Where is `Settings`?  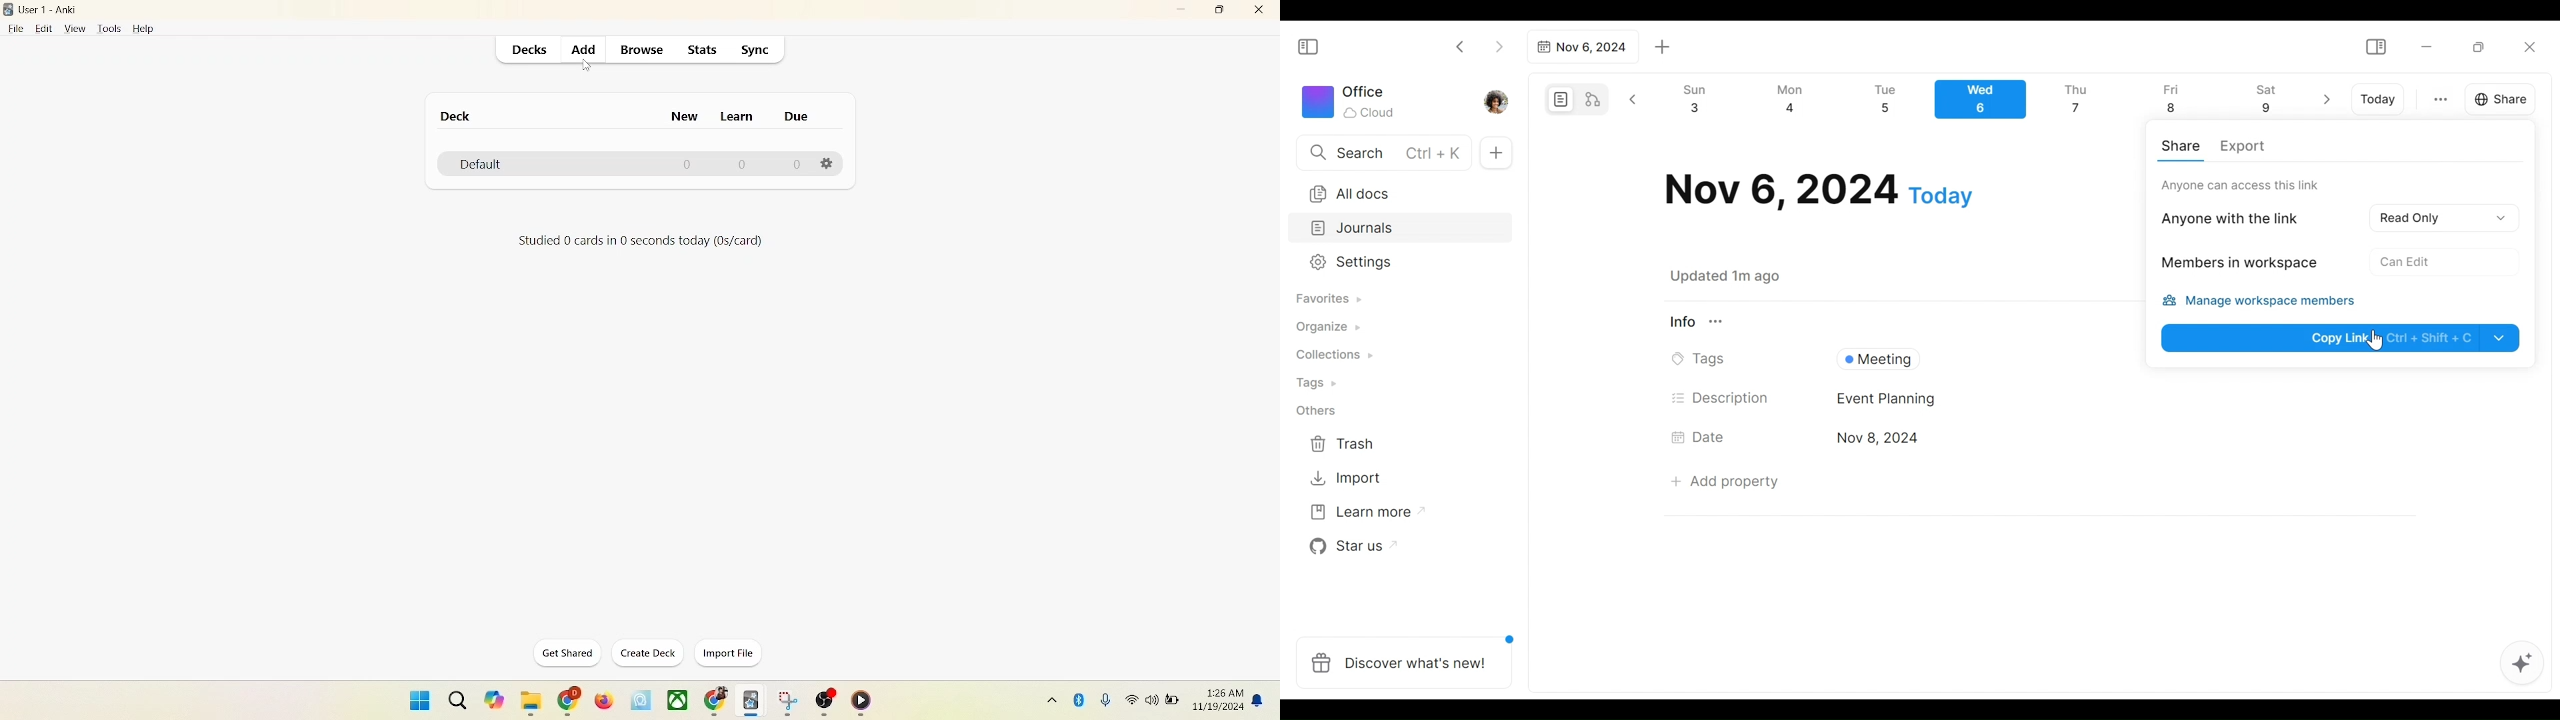
Settings is located at coordinates (1390, 263).